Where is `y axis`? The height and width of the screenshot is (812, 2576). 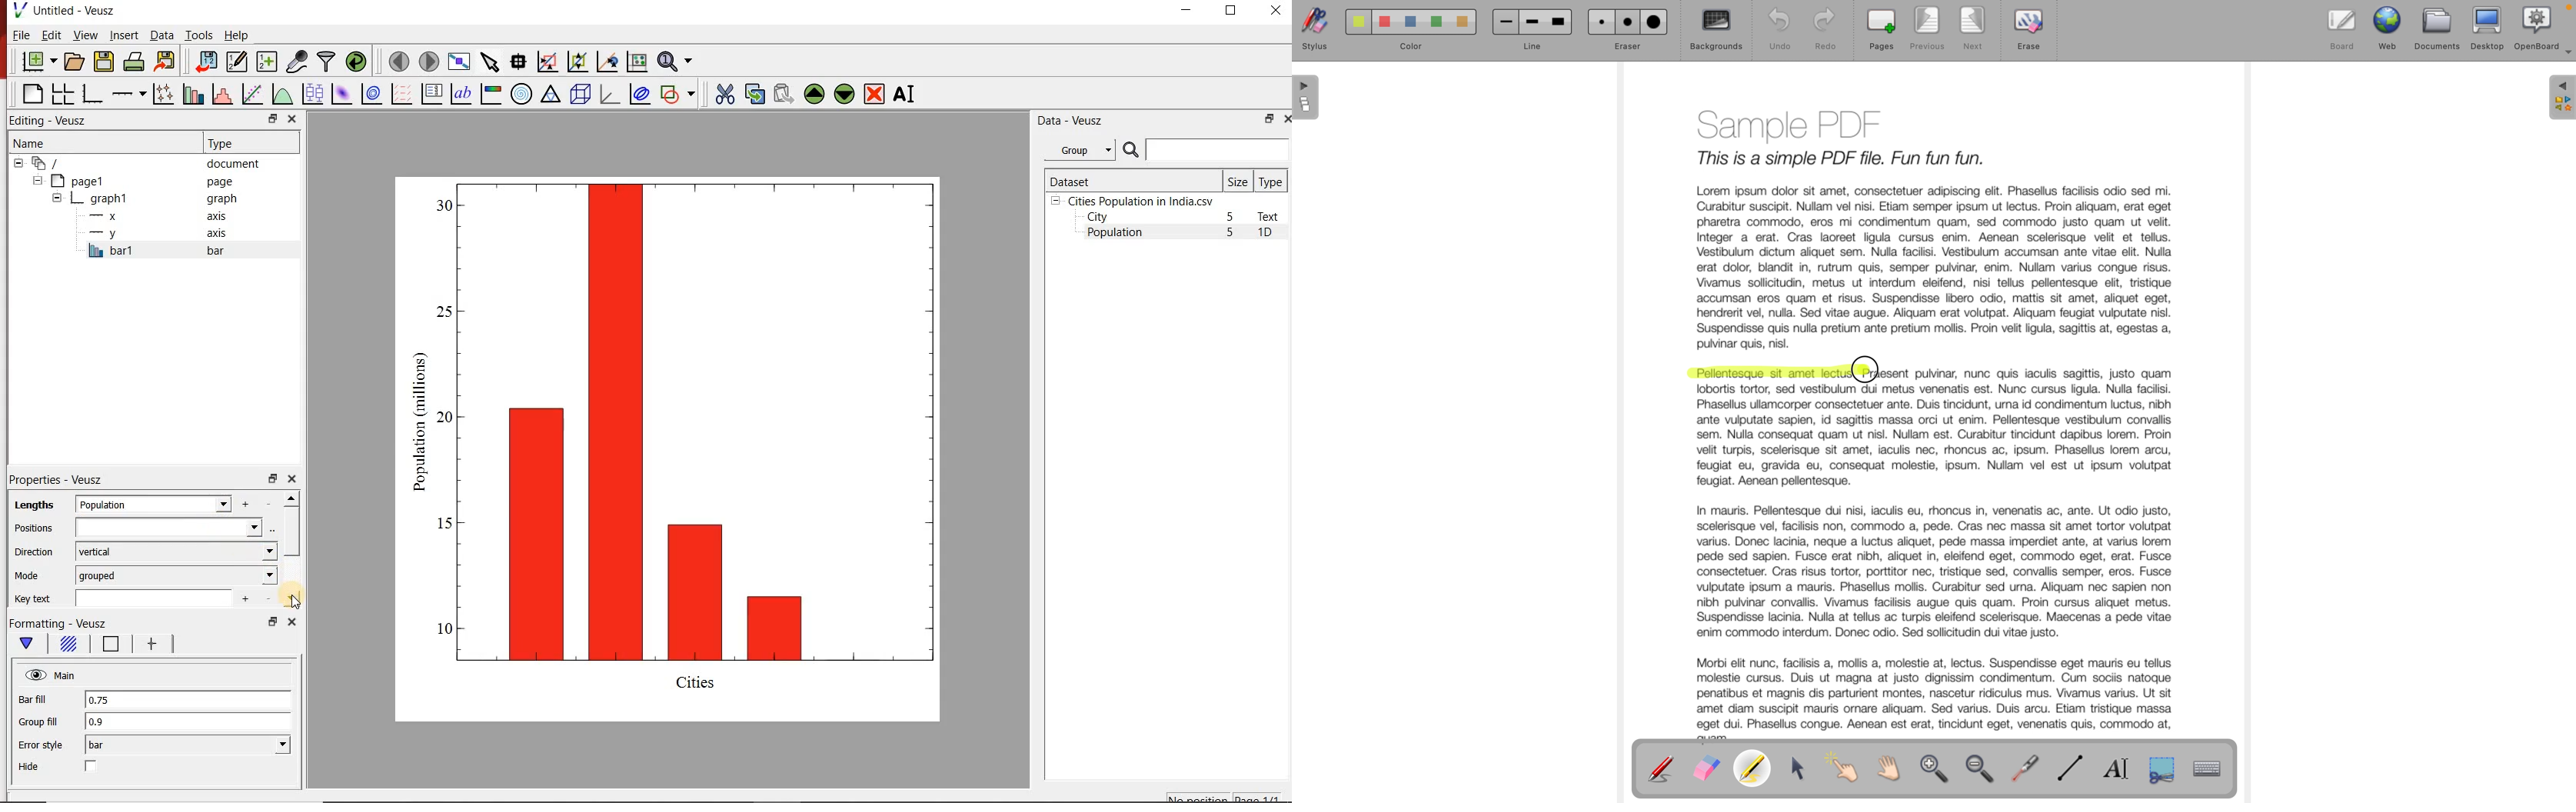 y axis is located at coordinates (161, 234).